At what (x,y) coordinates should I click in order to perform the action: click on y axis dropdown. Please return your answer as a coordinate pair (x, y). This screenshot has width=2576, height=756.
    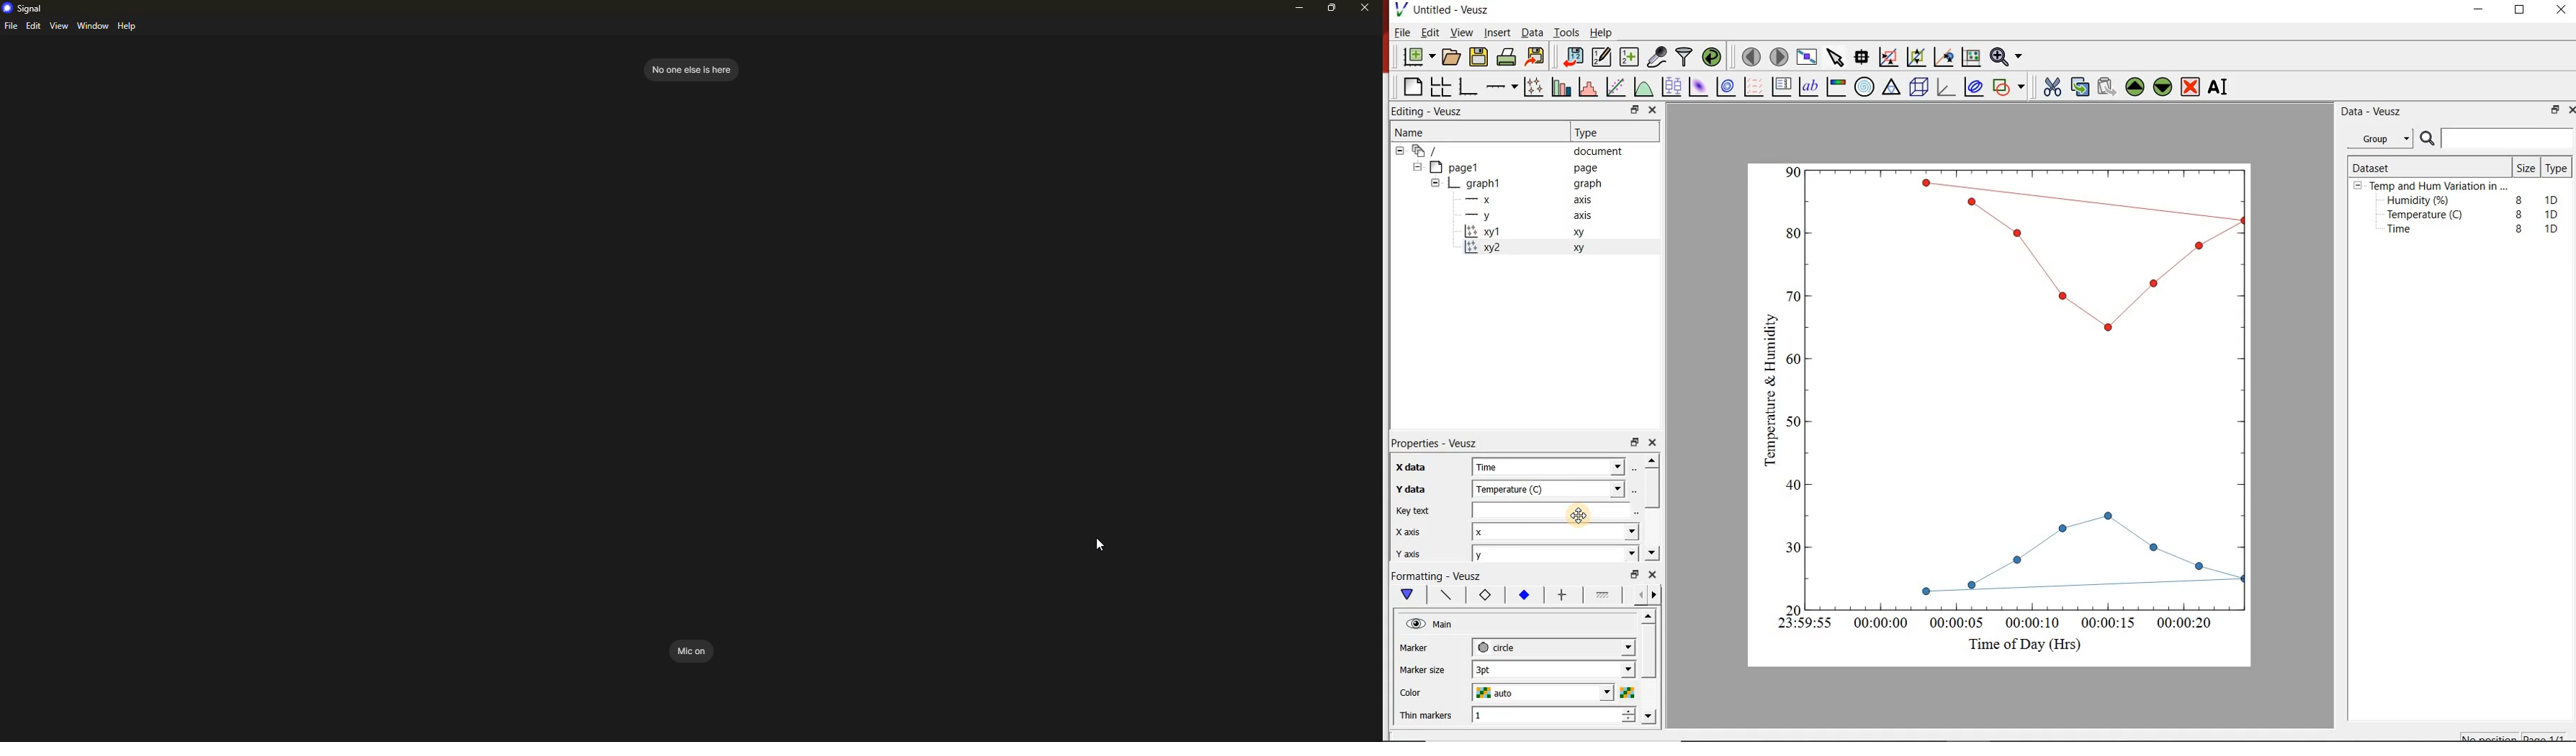
    Looking at the image, I should click on (1604, 556).